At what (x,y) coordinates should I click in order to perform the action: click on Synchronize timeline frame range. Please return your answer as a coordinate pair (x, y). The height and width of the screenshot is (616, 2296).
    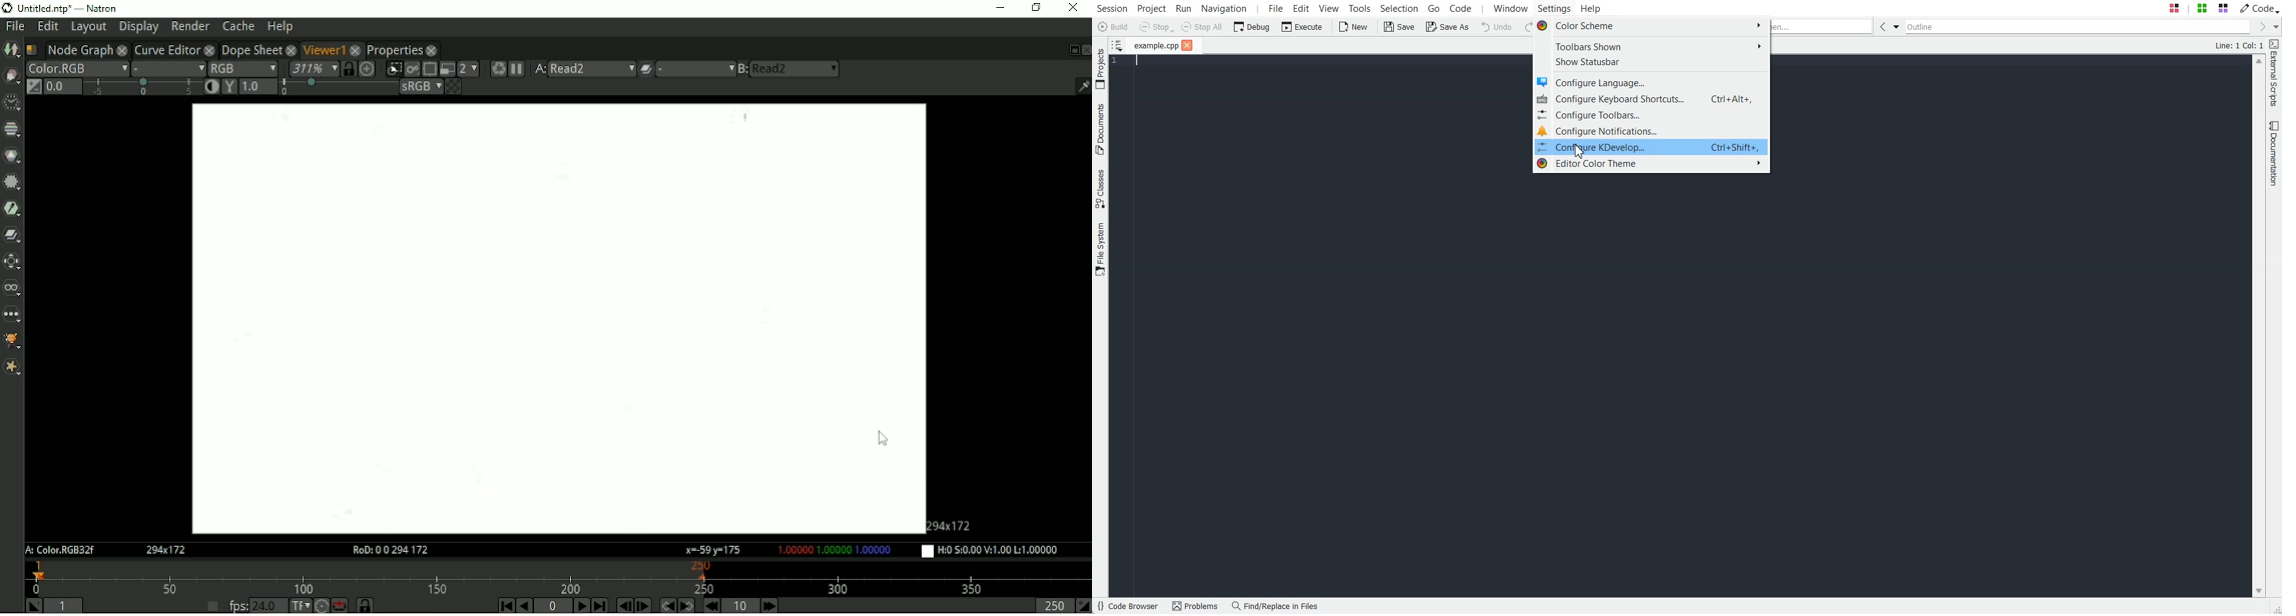
    Looking at the image, I should click on (364, 605).